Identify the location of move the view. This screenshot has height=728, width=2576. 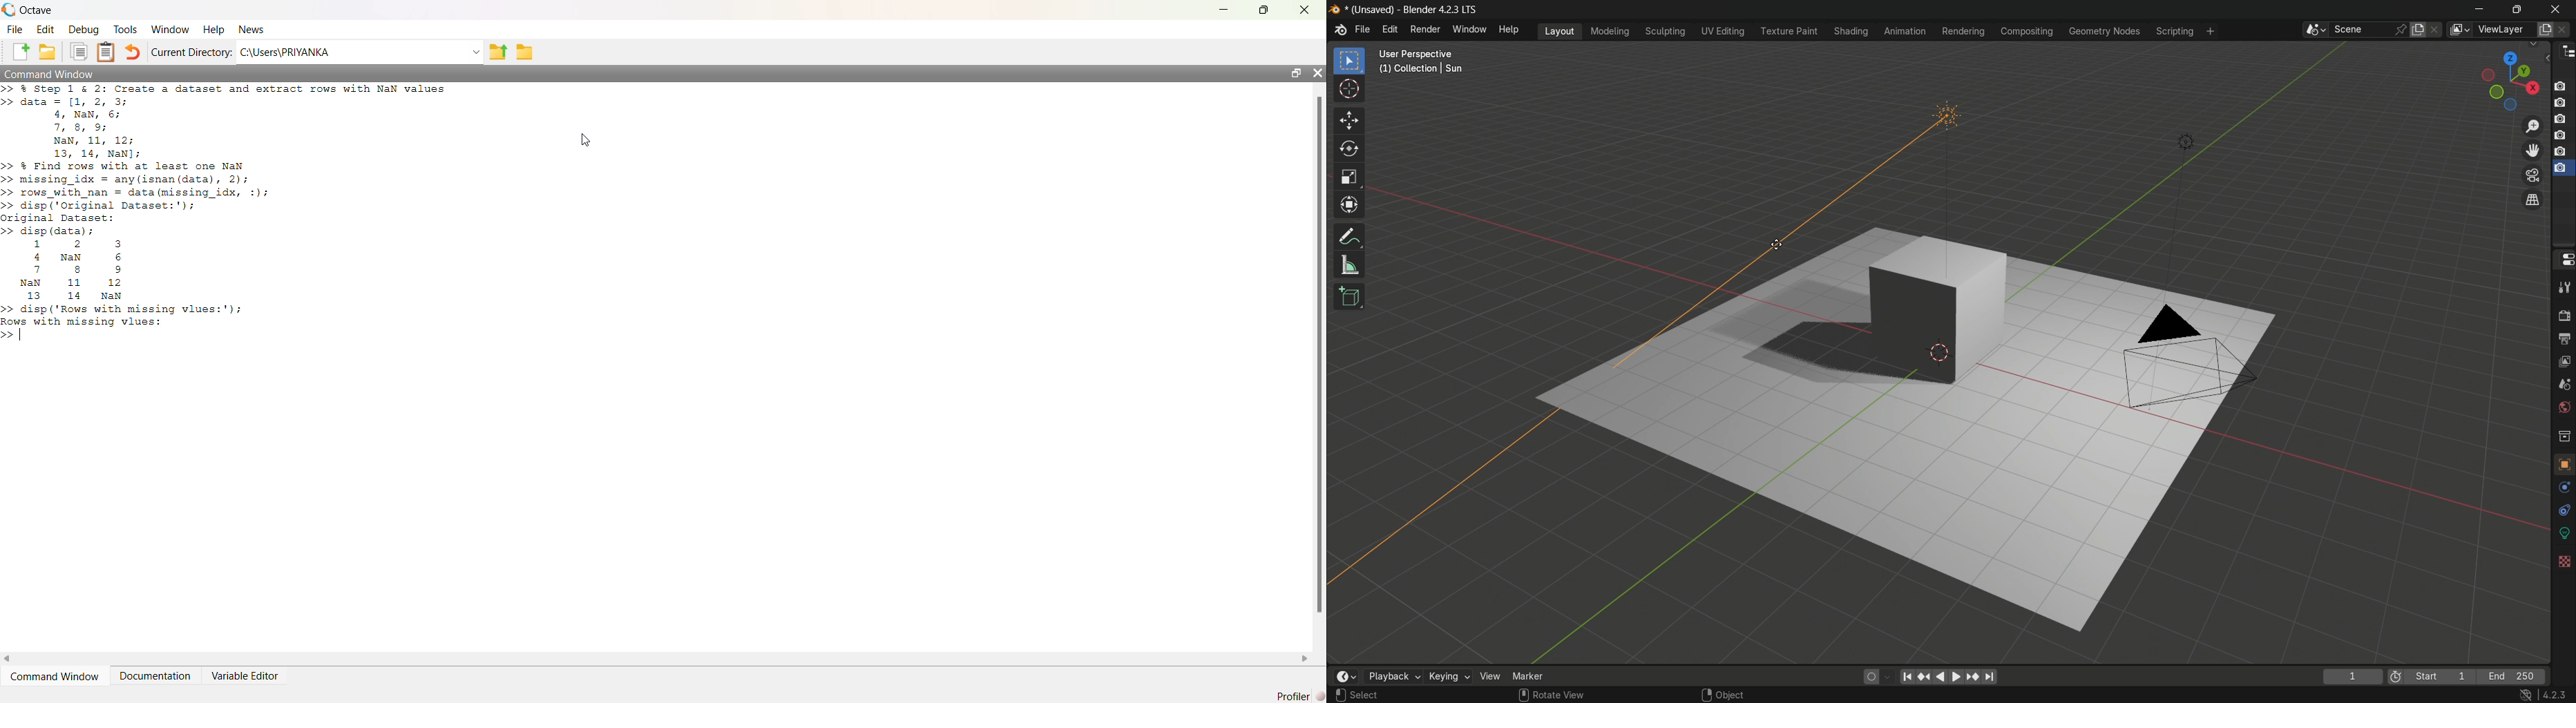
(2533, 150).